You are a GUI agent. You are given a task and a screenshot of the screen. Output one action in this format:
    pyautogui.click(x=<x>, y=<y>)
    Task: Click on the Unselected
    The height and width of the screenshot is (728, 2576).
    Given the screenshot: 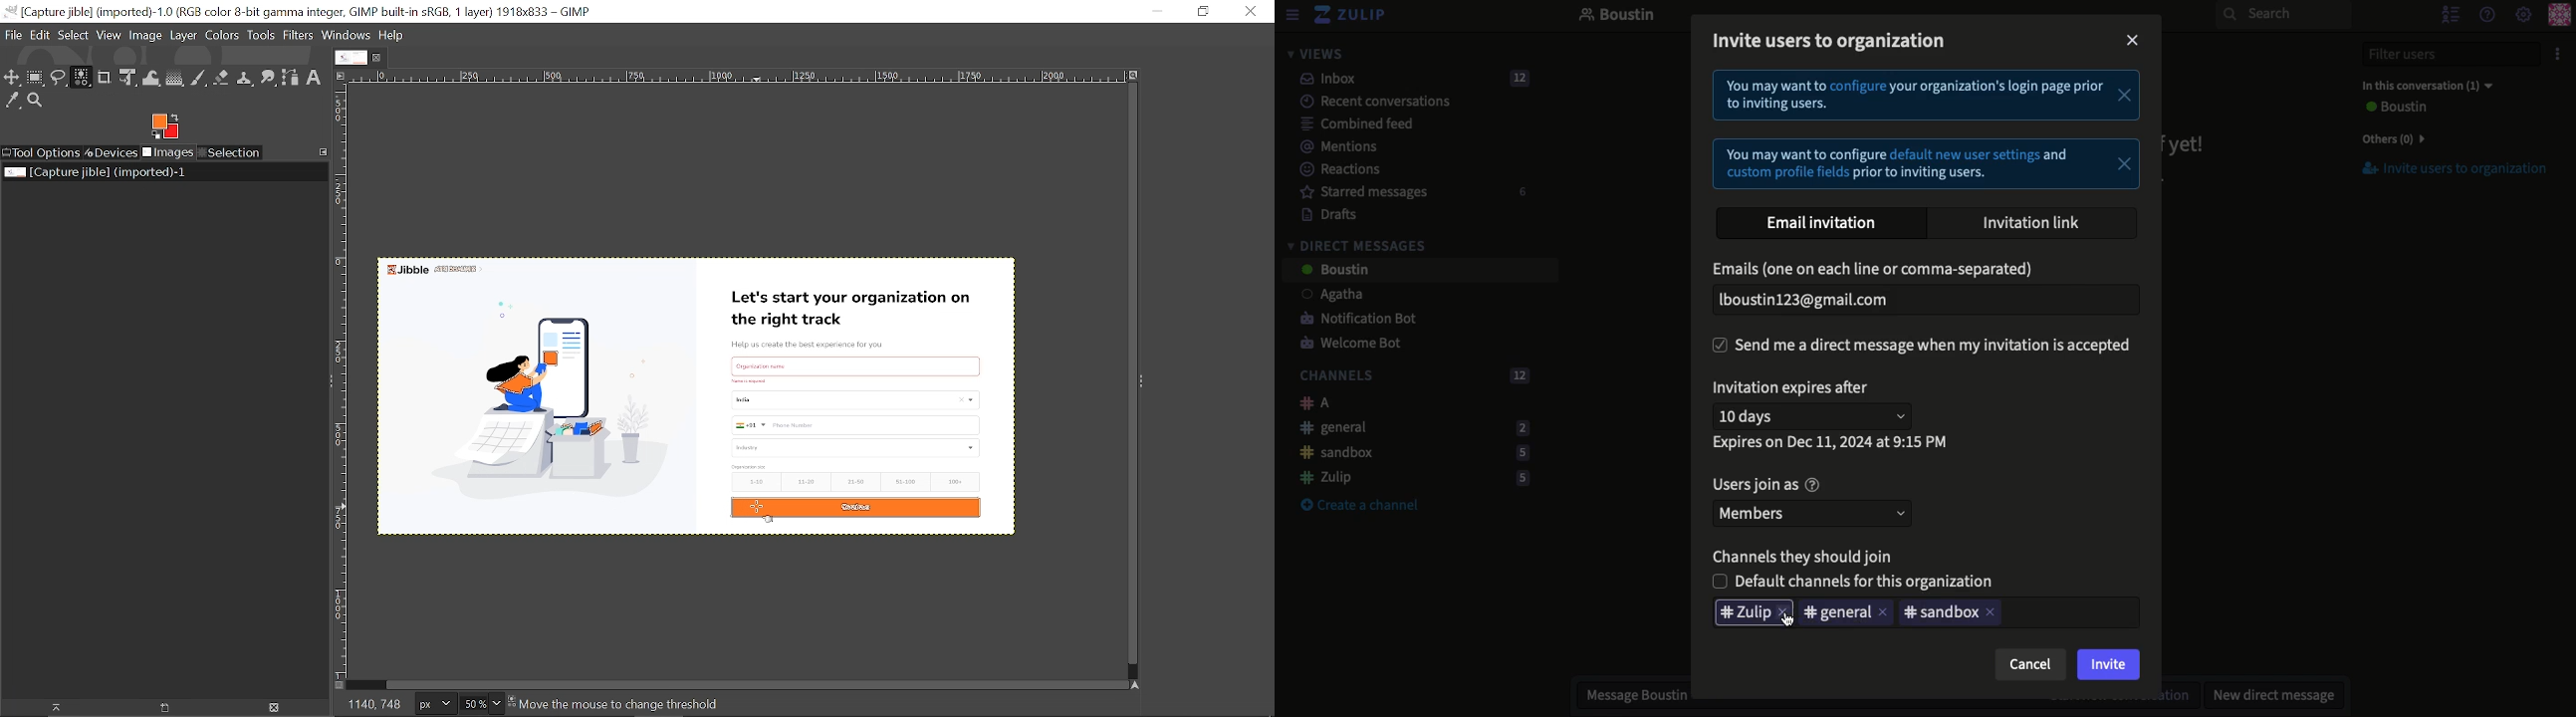 What is the action you would take?
    pyautogui.click(x=1860, y=581)
    